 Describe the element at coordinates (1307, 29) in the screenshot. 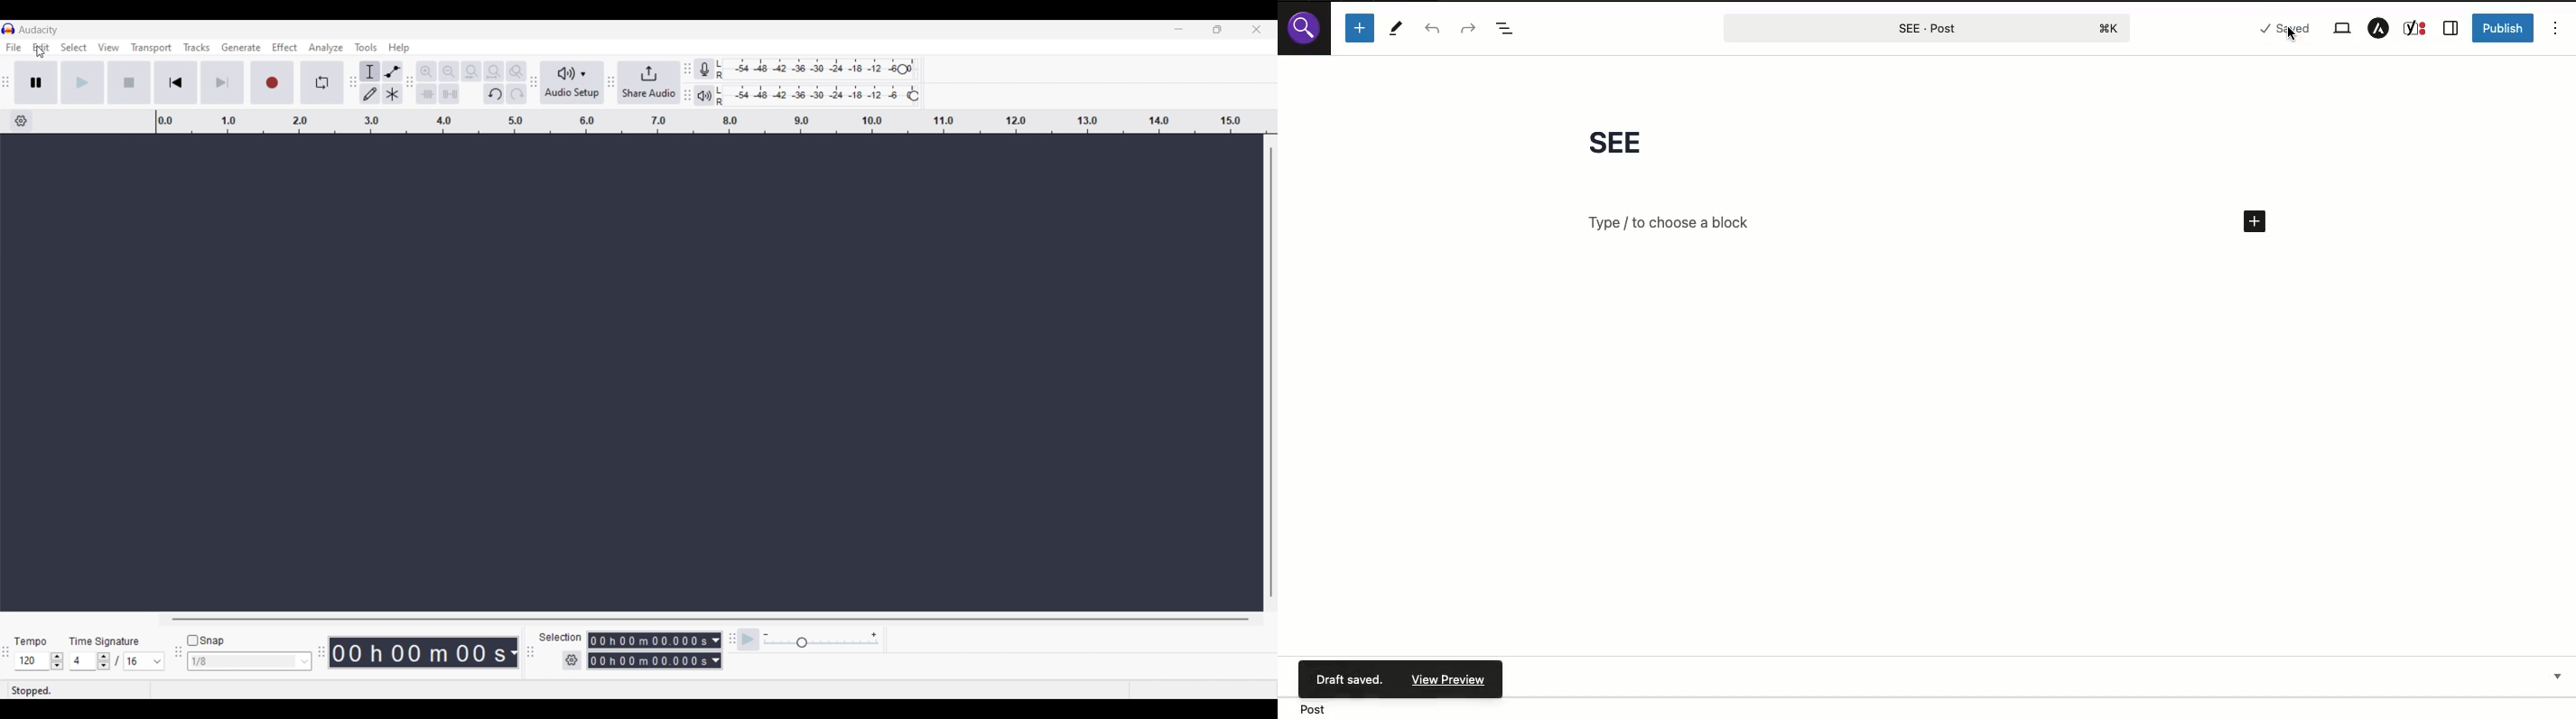

I see `Logo ` at that location.